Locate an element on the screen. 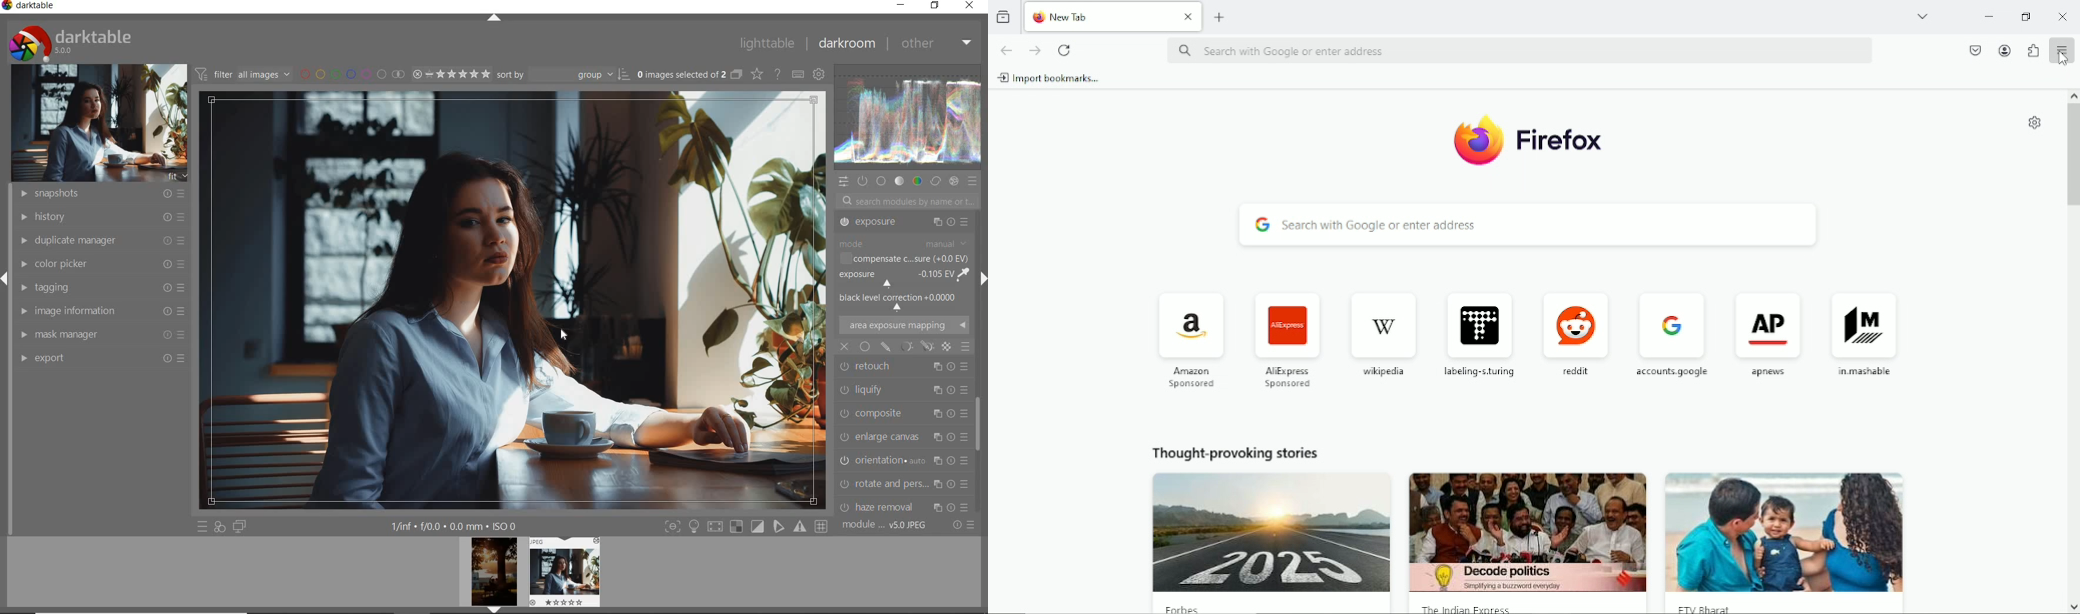  DUPLICATE MANAGER is located at coordinates (100, 241).